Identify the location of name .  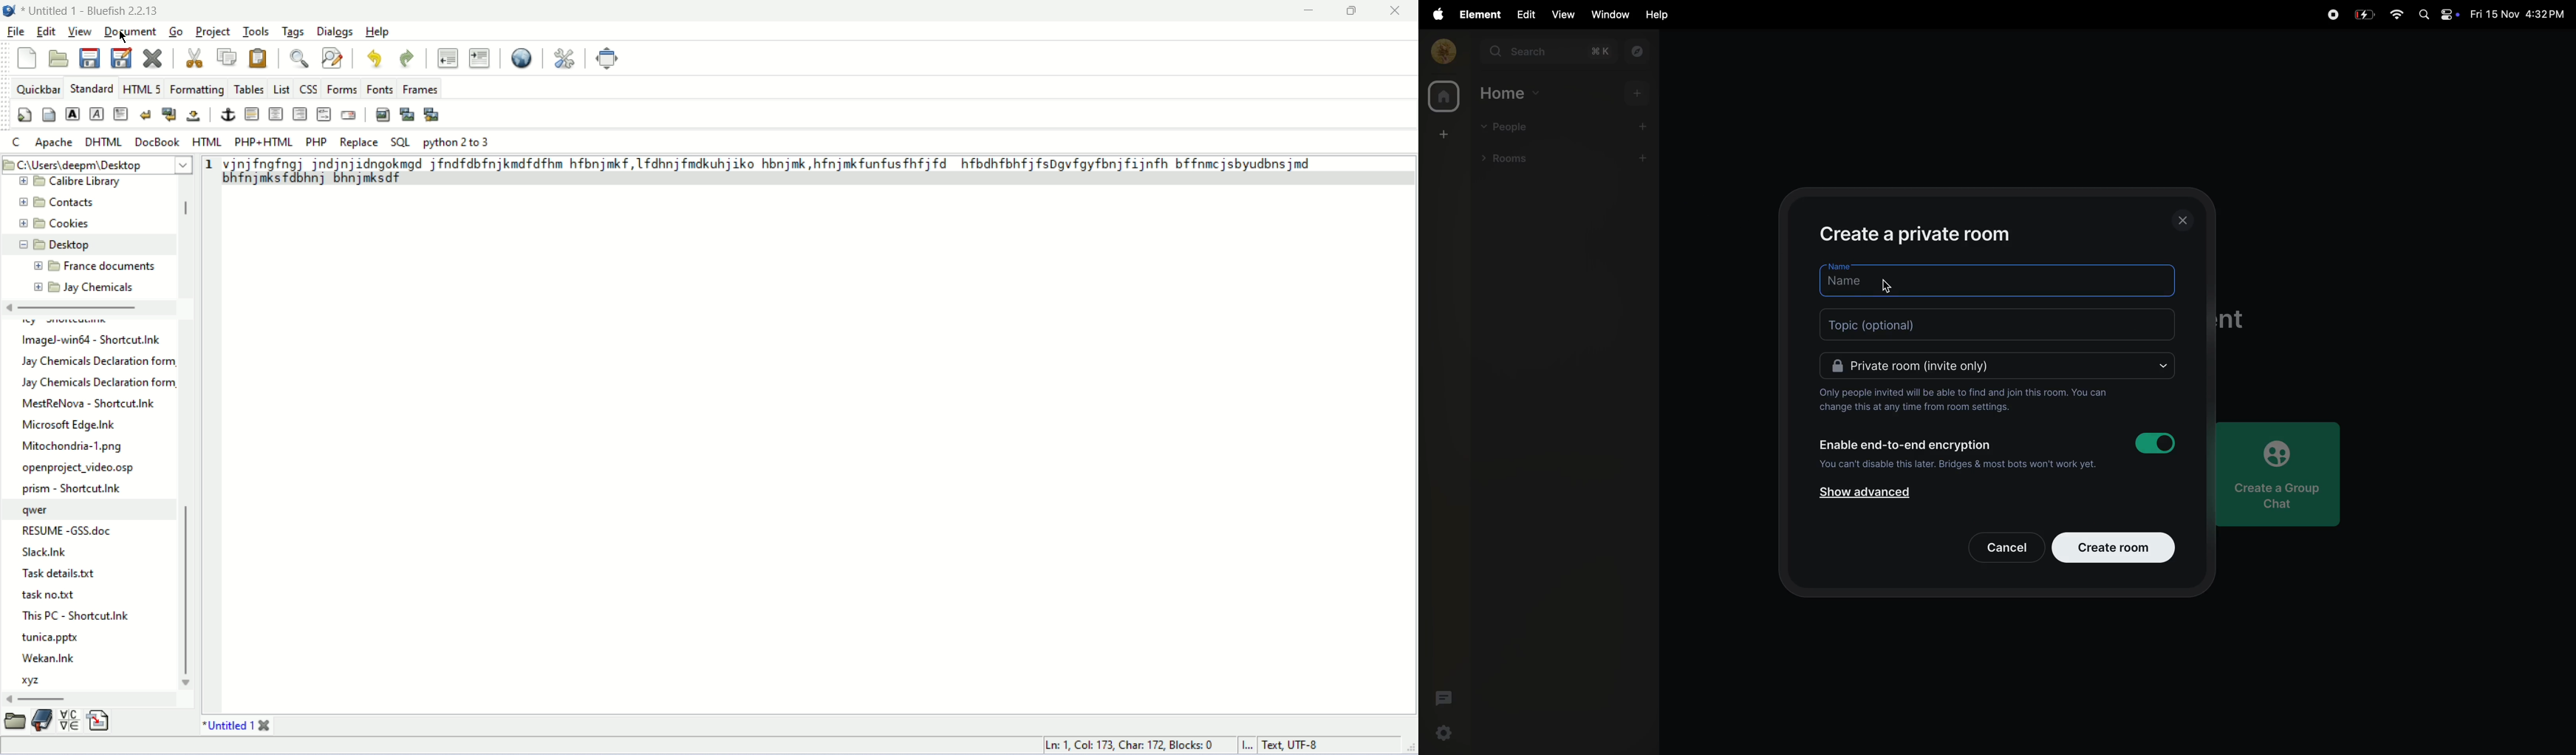
(2000, 282).